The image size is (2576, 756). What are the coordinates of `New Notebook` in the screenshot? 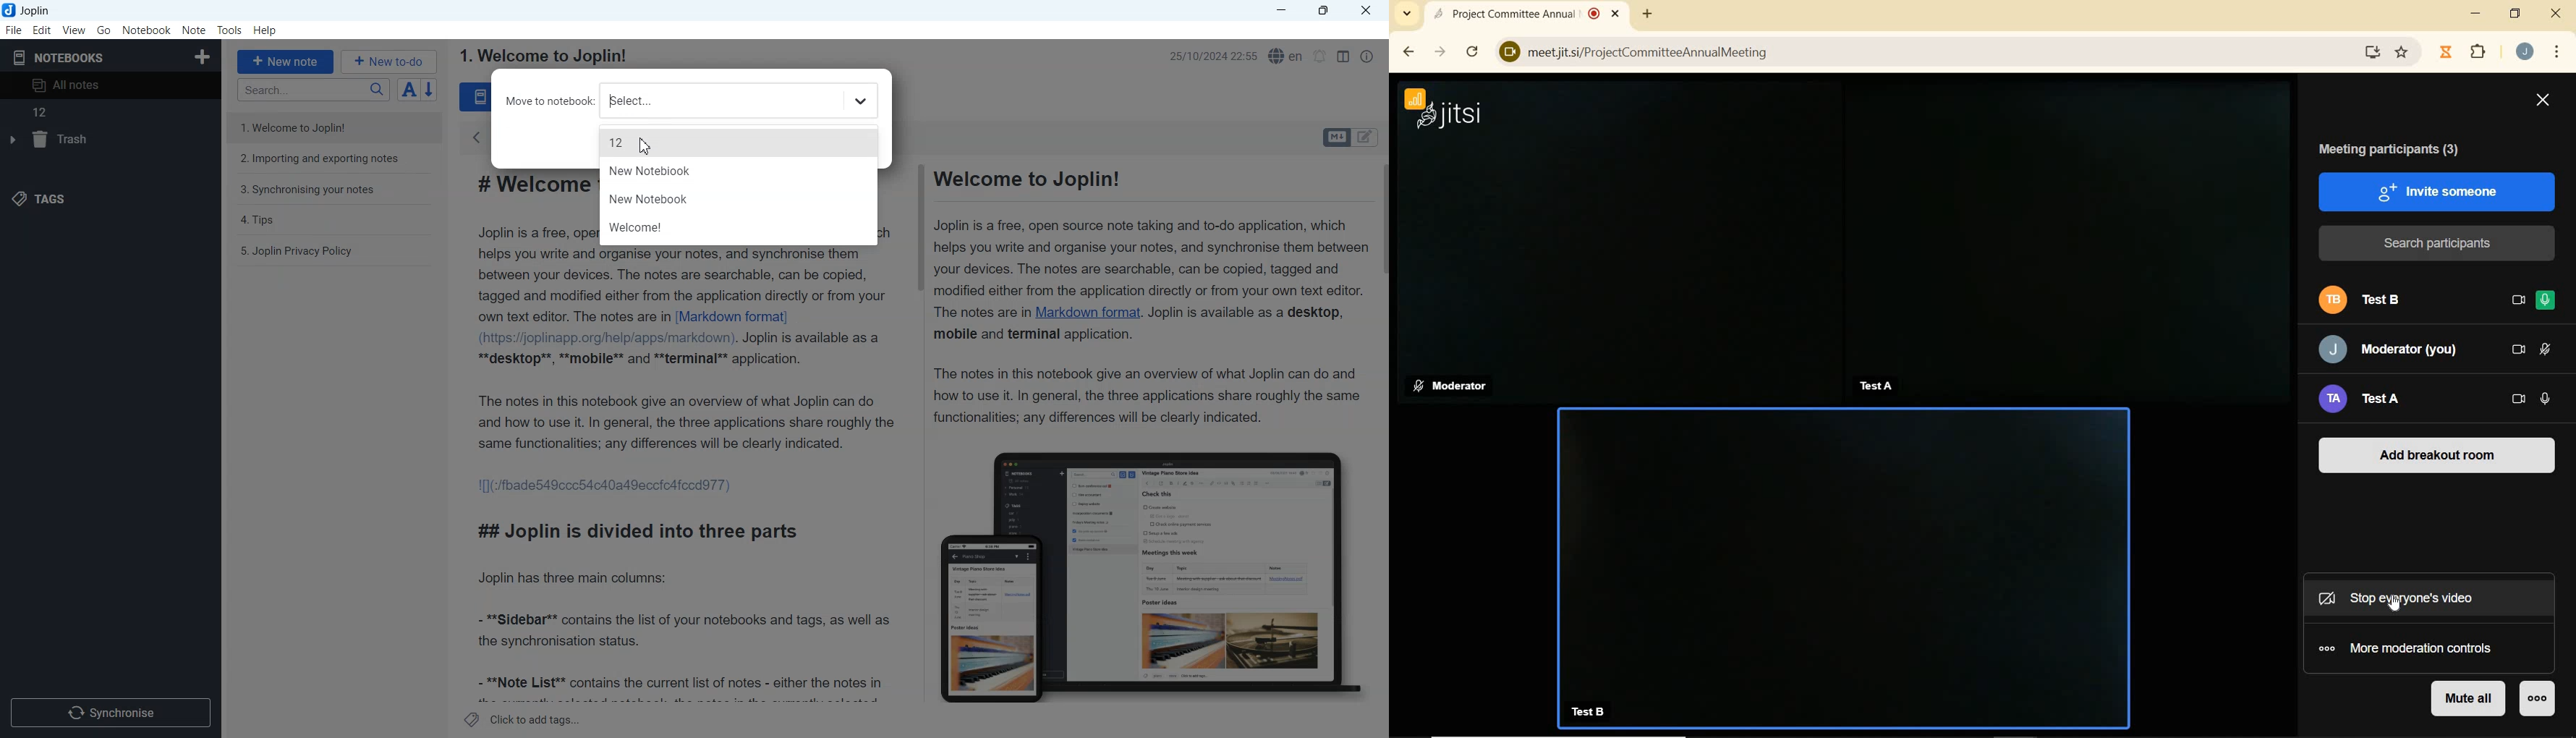 It's located at (739, 199).